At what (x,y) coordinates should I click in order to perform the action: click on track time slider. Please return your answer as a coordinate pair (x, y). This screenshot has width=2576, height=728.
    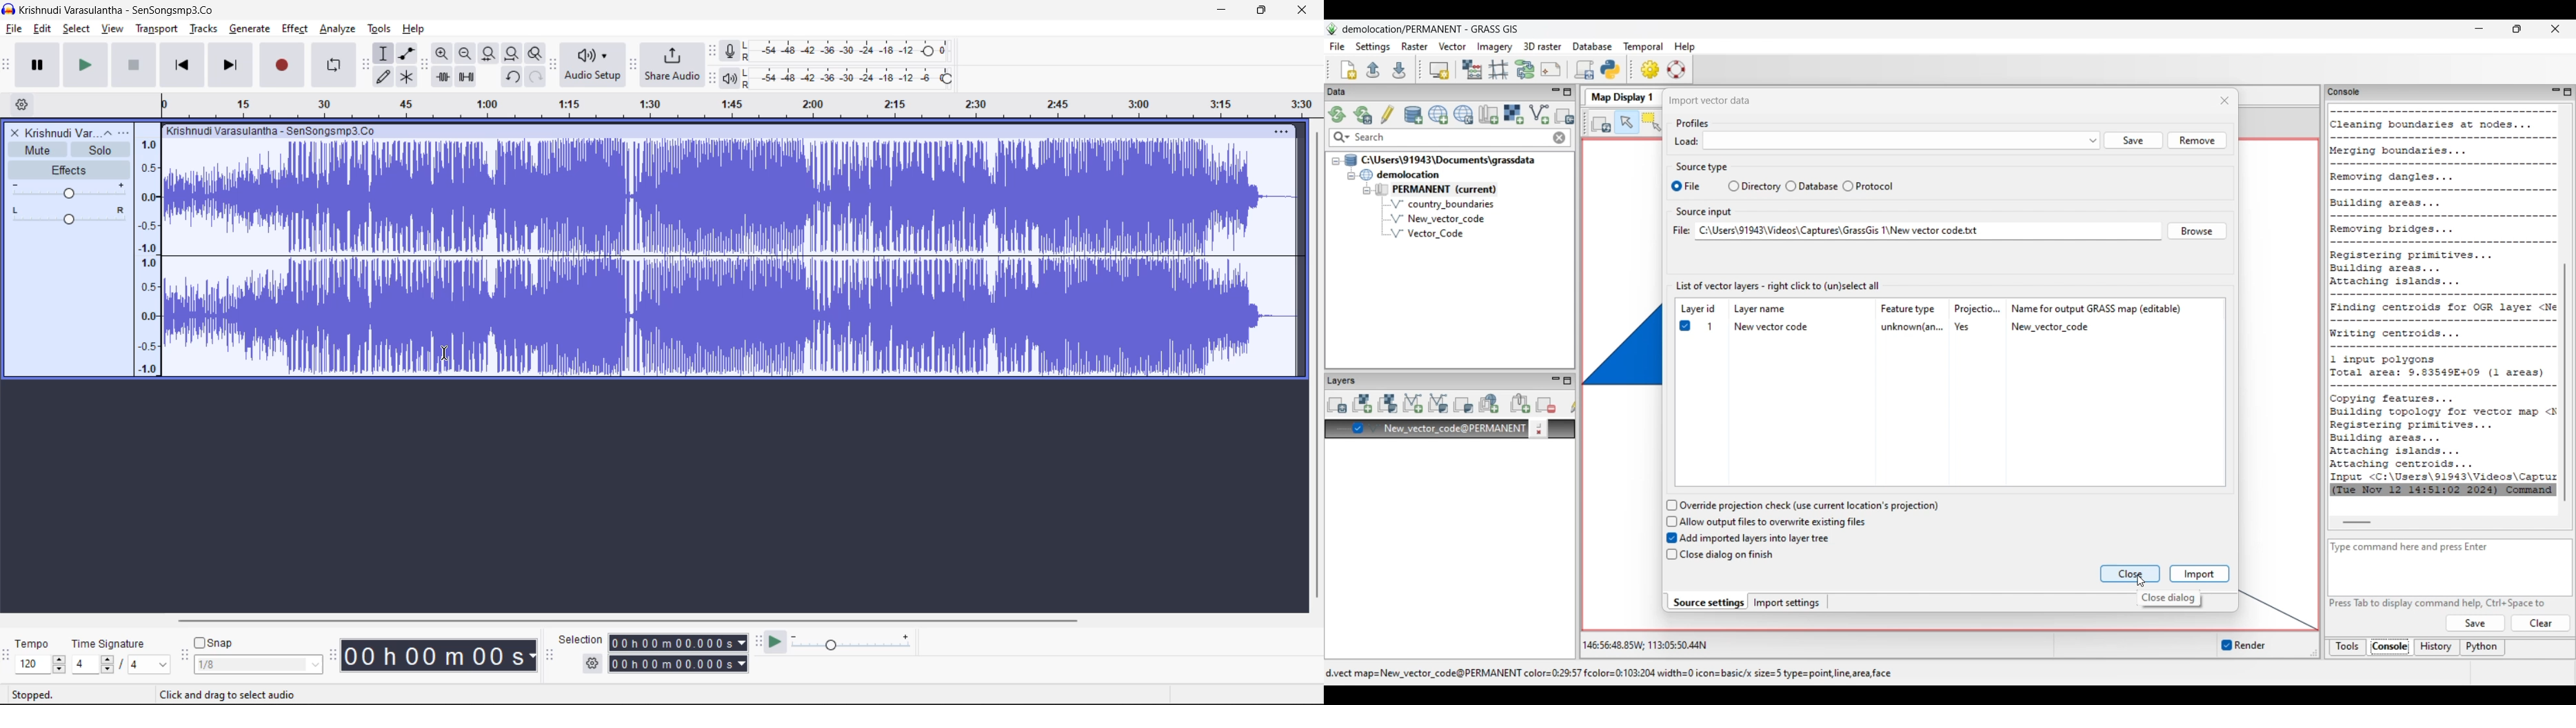
    Looking at the image, I should click on (70, 191).